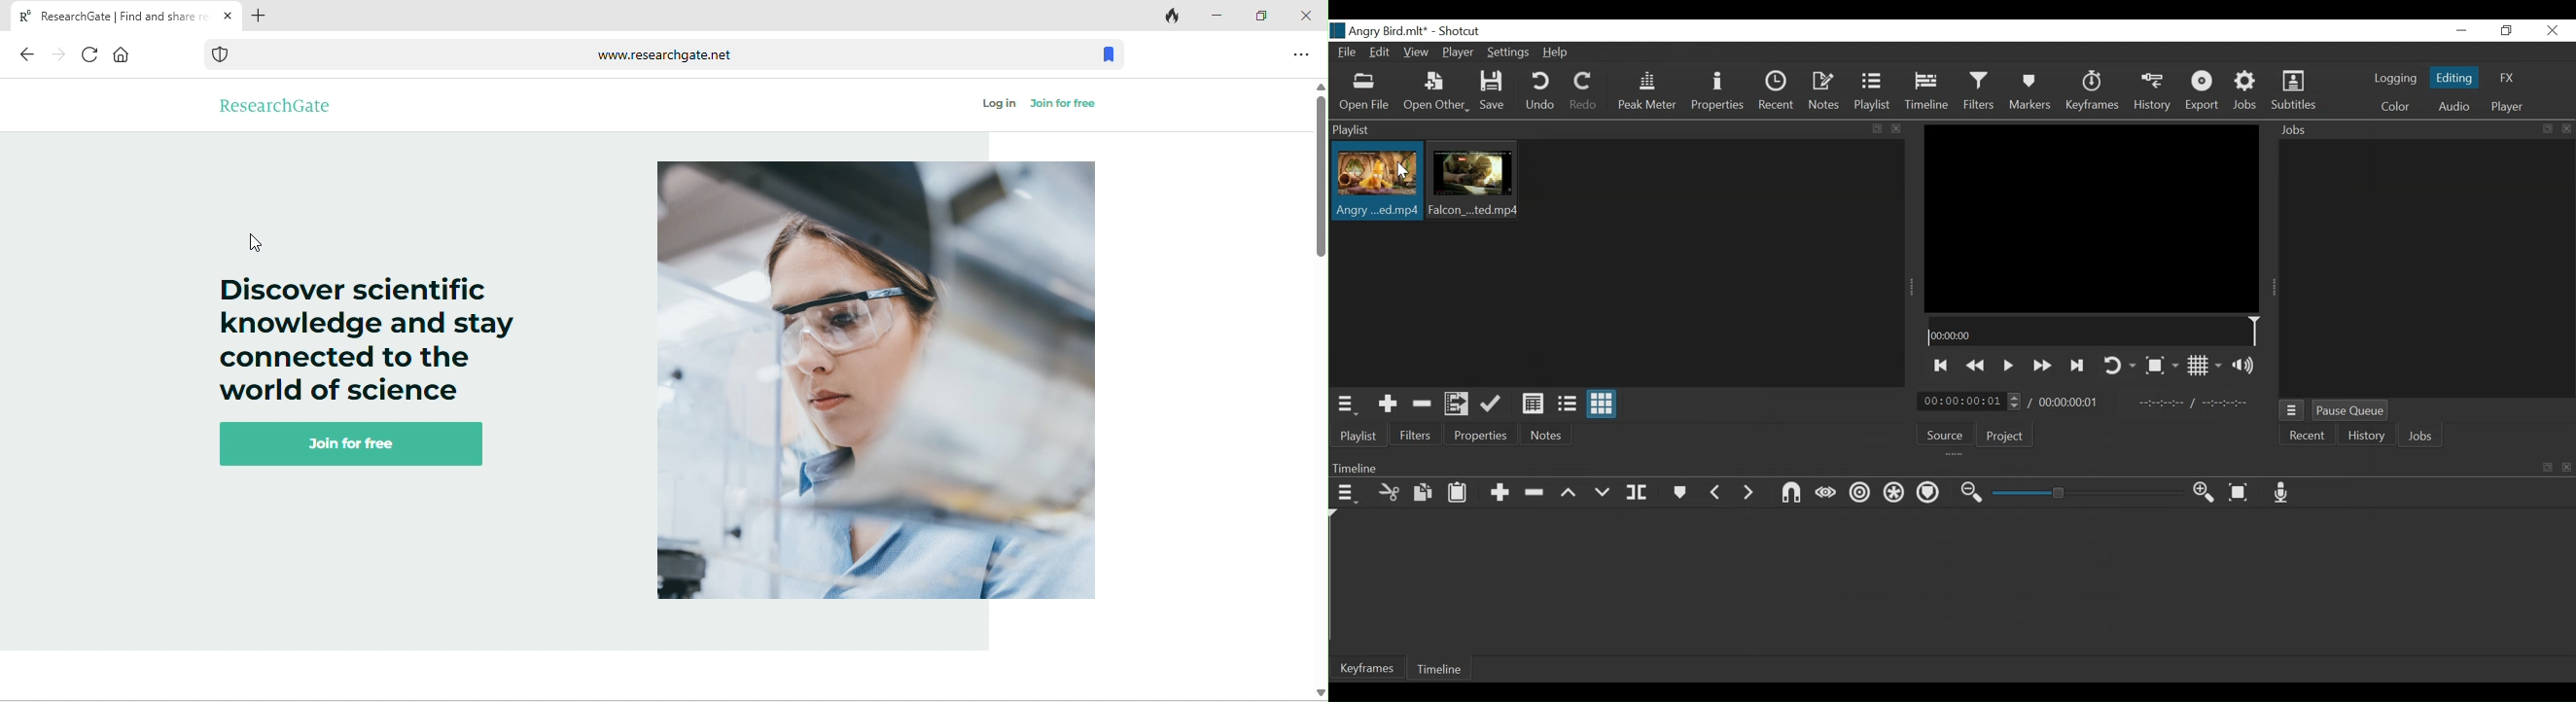 This screenshot has height=728, width=2576. What do you see at coordinates (1971, 493) in the screenshot?
I see `Zoom timeline out` at bounding box center [1971, 493].